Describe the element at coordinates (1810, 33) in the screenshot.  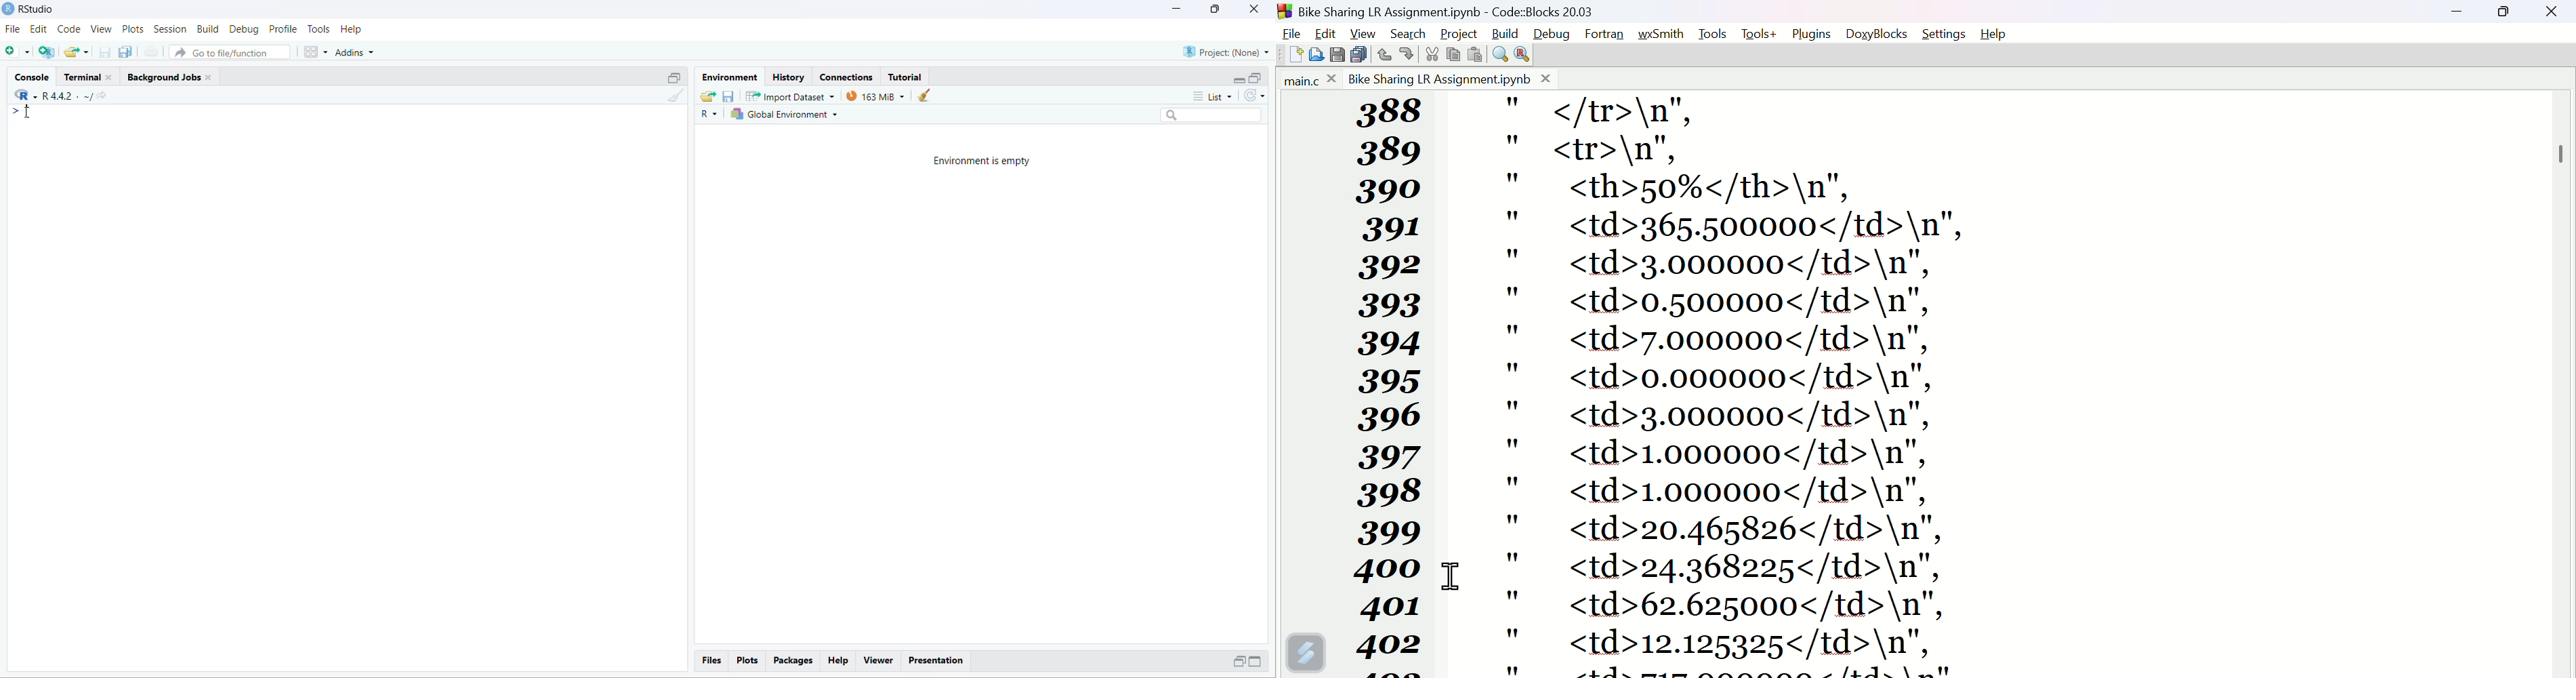
I see `Plugins ` at that location.